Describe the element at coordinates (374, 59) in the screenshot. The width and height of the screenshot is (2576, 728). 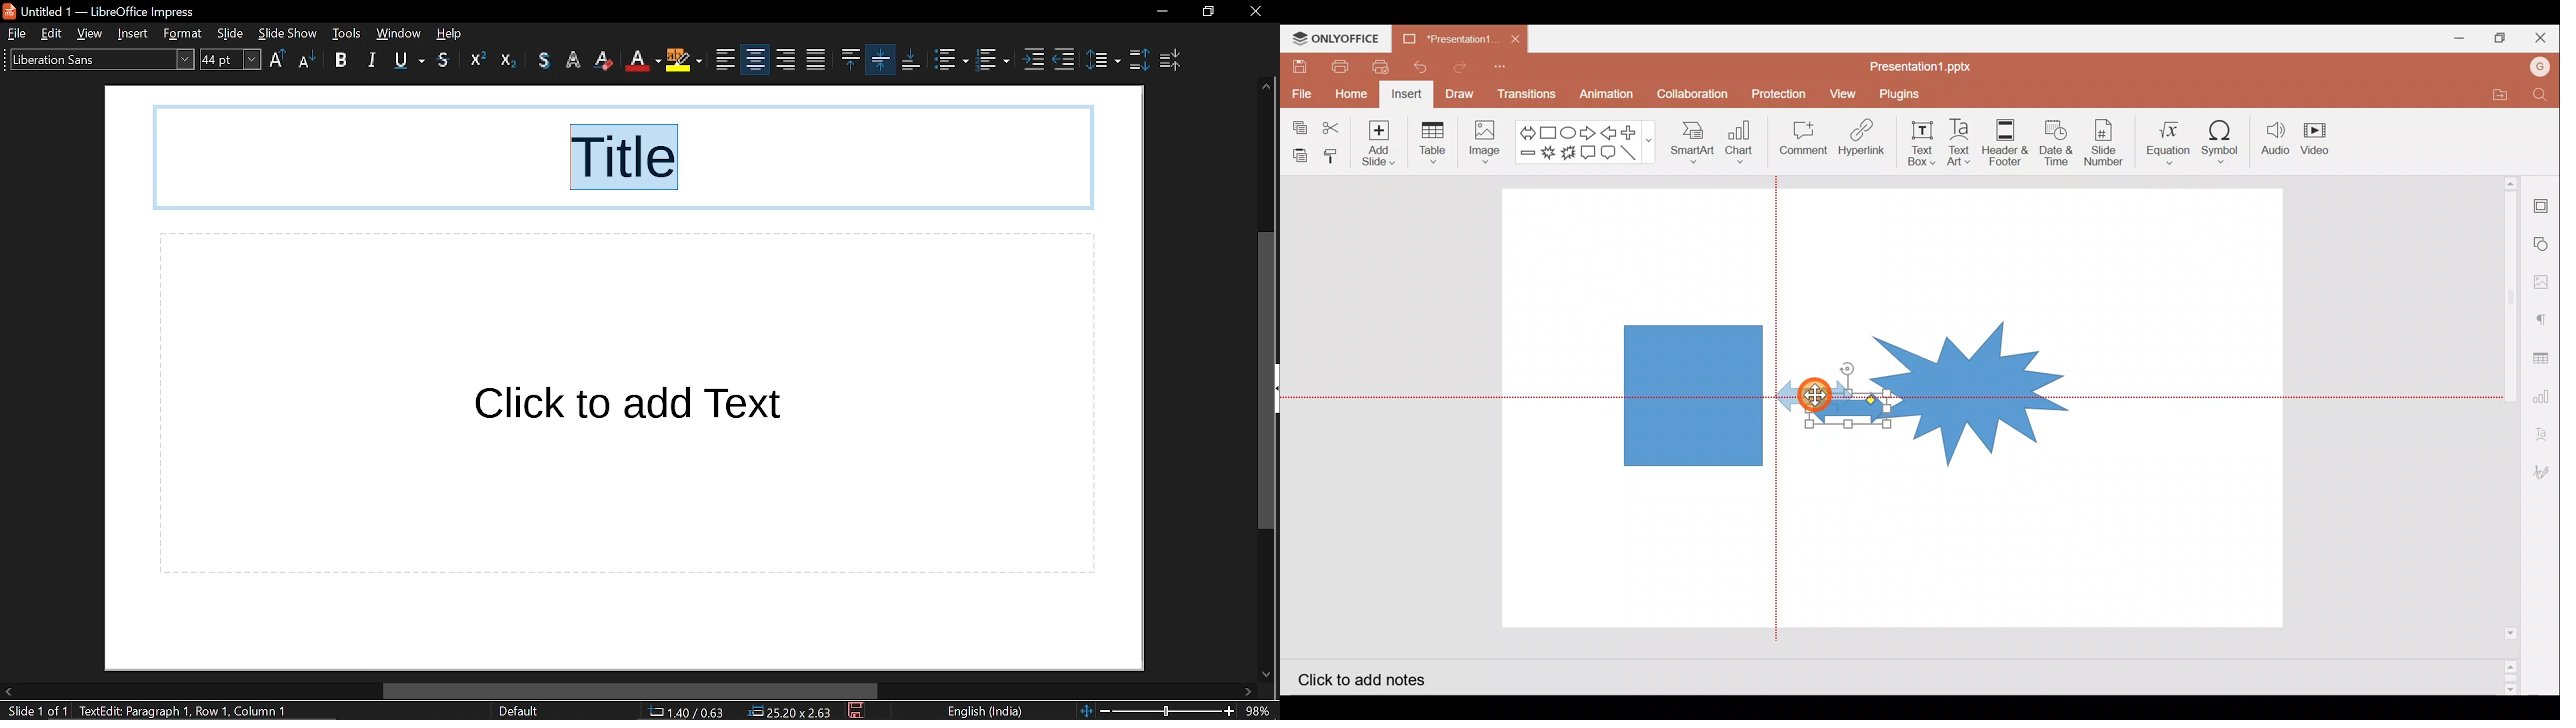
I see `italic` at that location.